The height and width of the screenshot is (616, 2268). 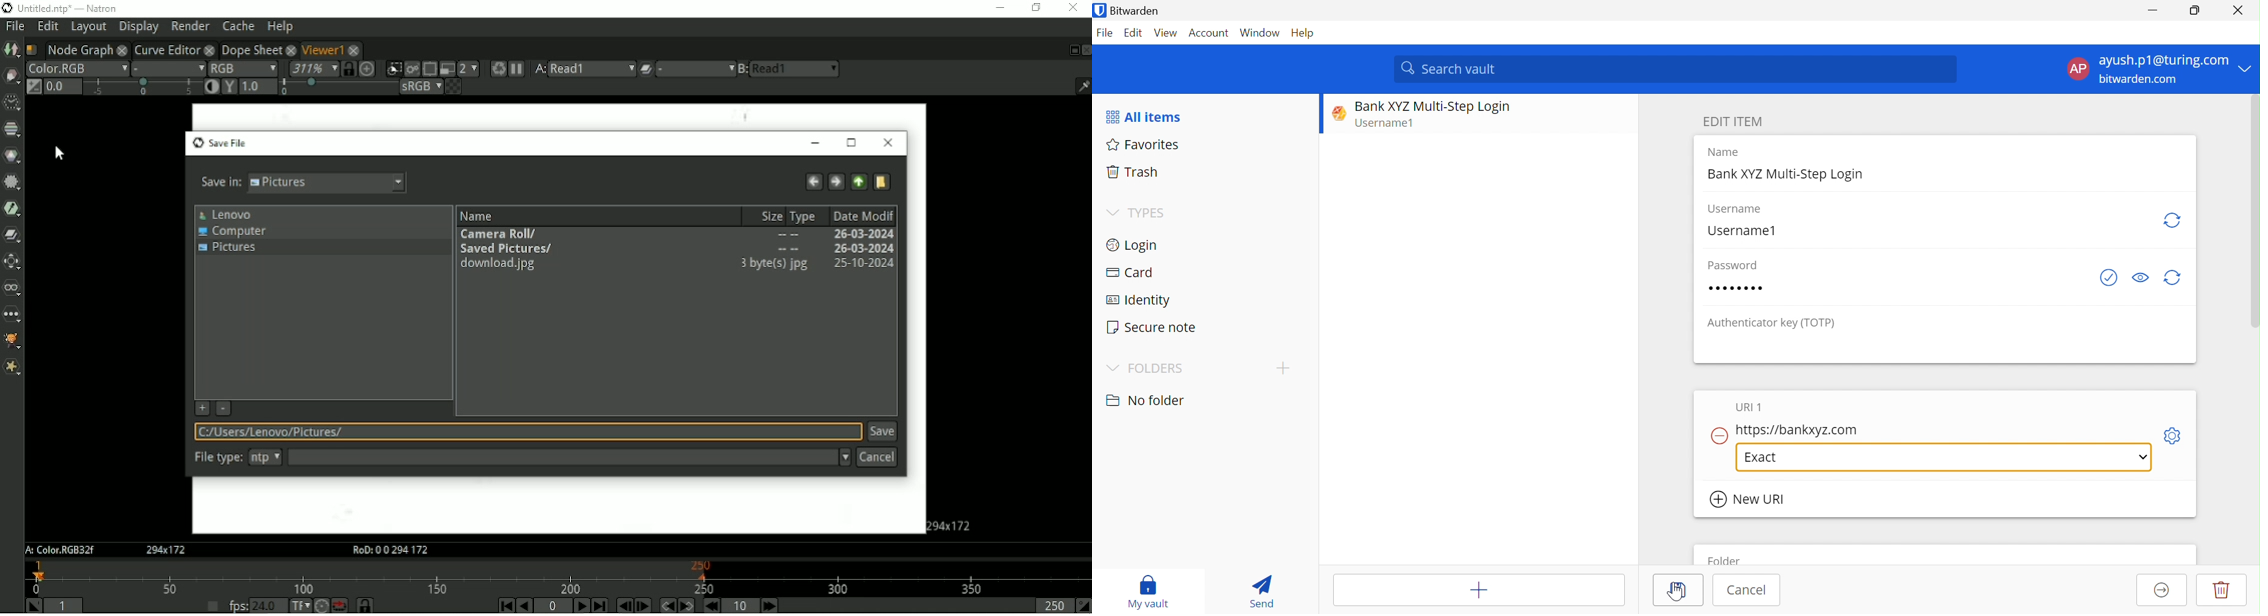 I want to click on Bank XYZ Multi-Step Login, so click(x=1788, y=174).